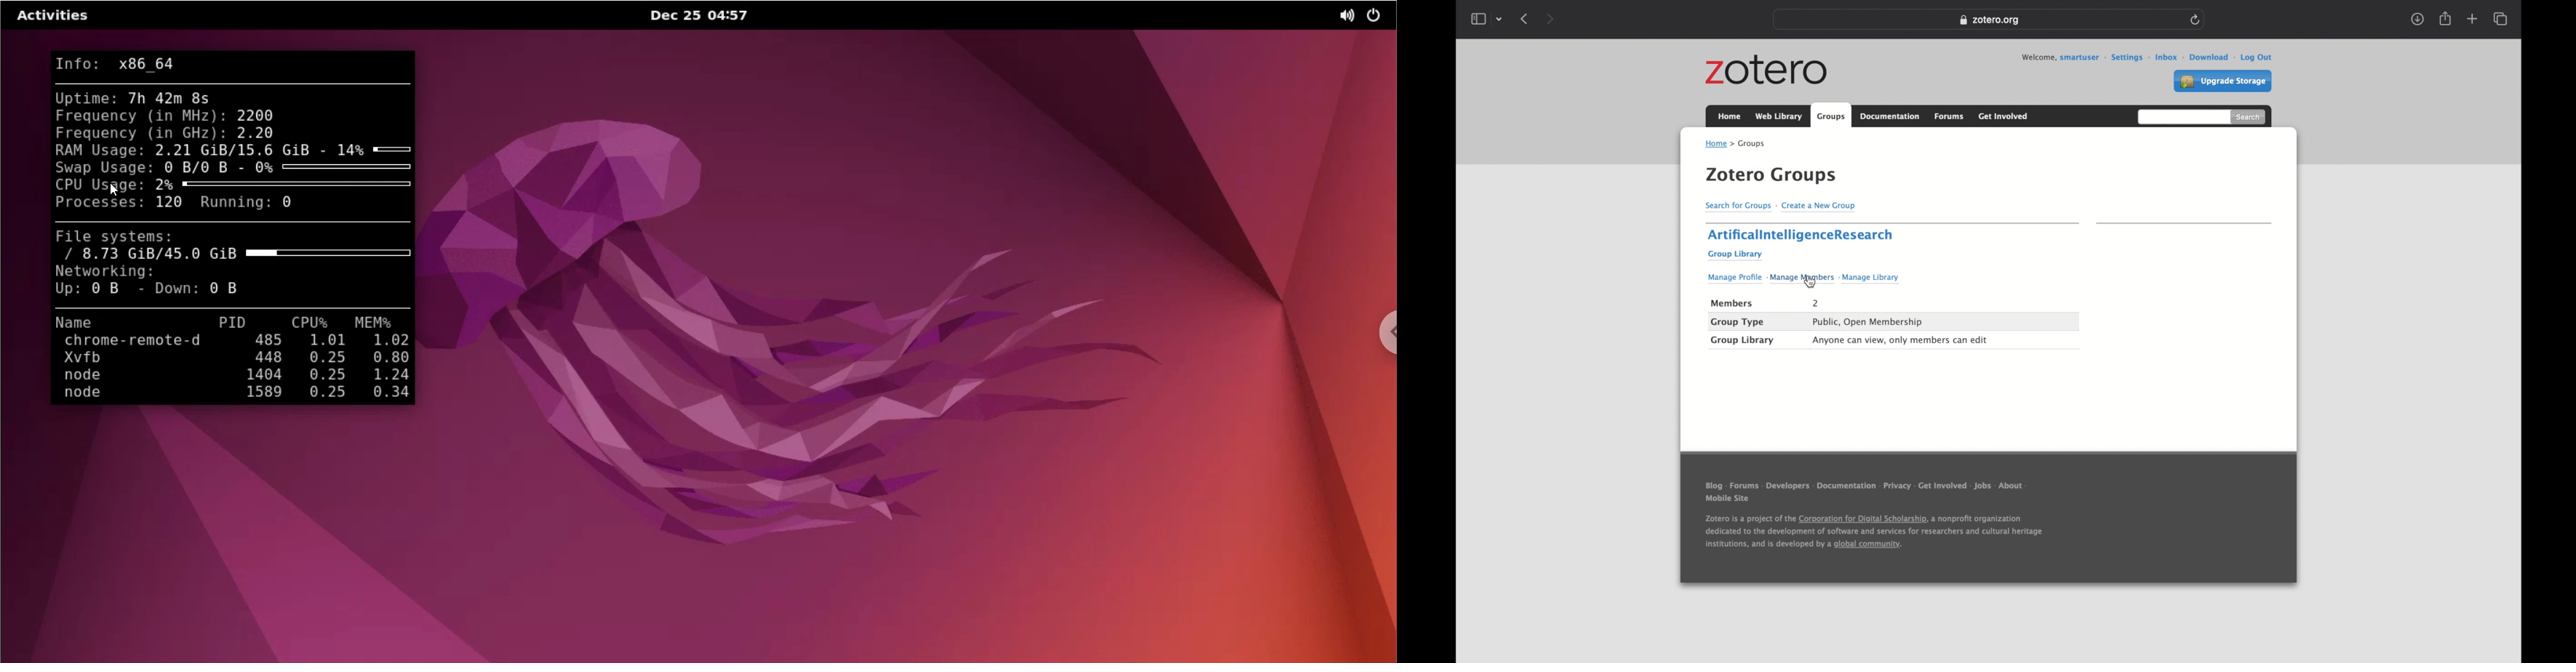 This screenshot has width=2576, height=672. I want to click on jobs, so click(1983, 486).